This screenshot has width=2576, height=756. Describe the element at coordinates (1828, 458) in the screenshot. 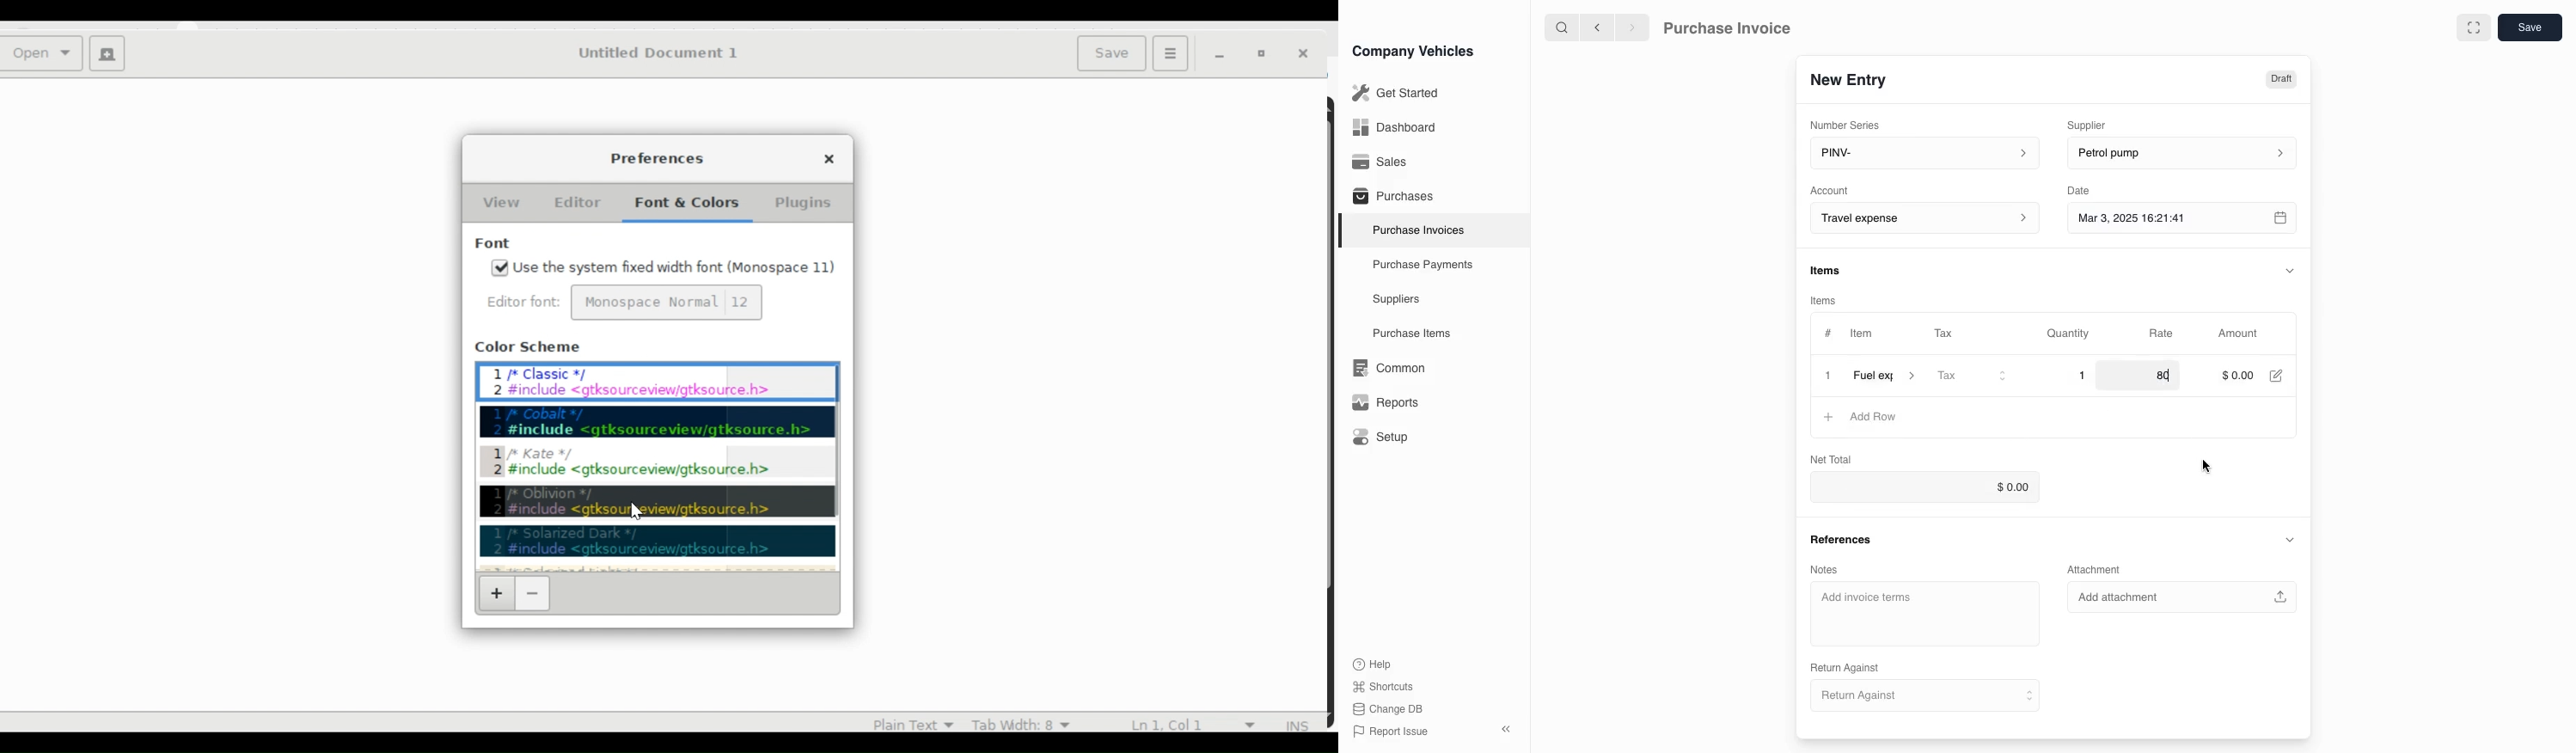

I see `Net Total` at that location.